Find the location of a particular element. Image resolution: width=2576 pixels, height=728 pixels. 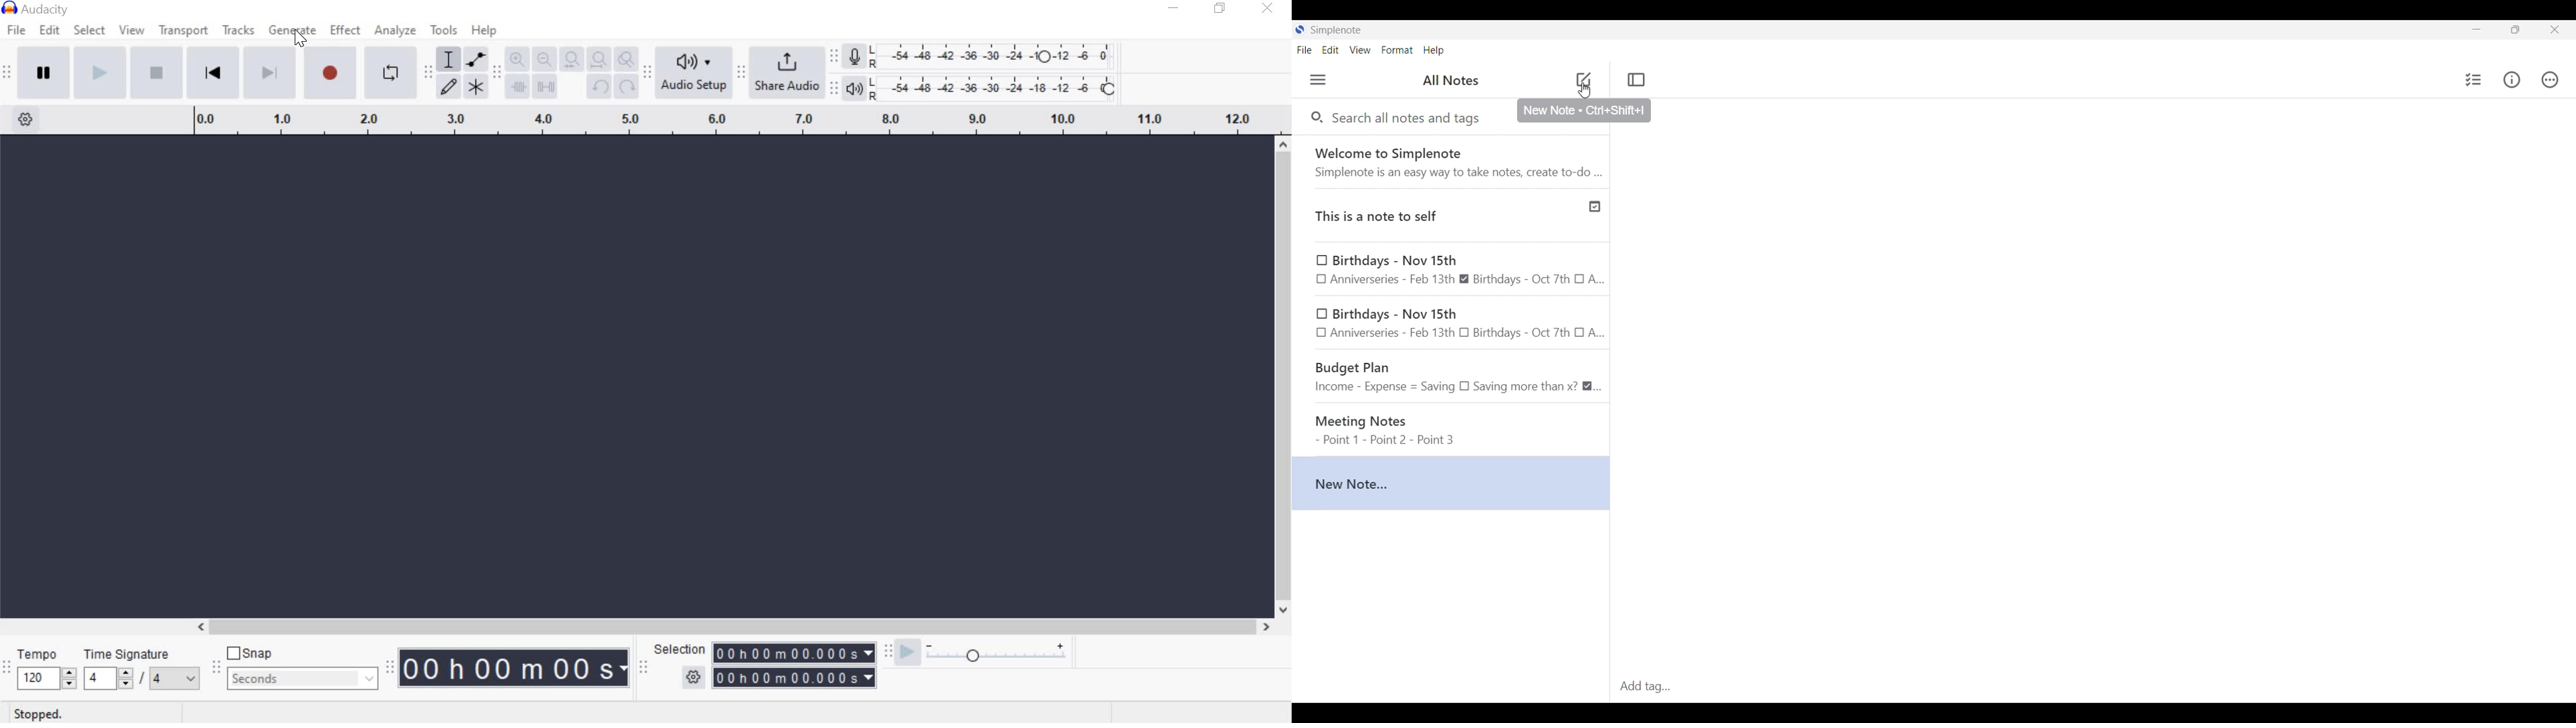

cursor is located at coordinates (1585, 94).